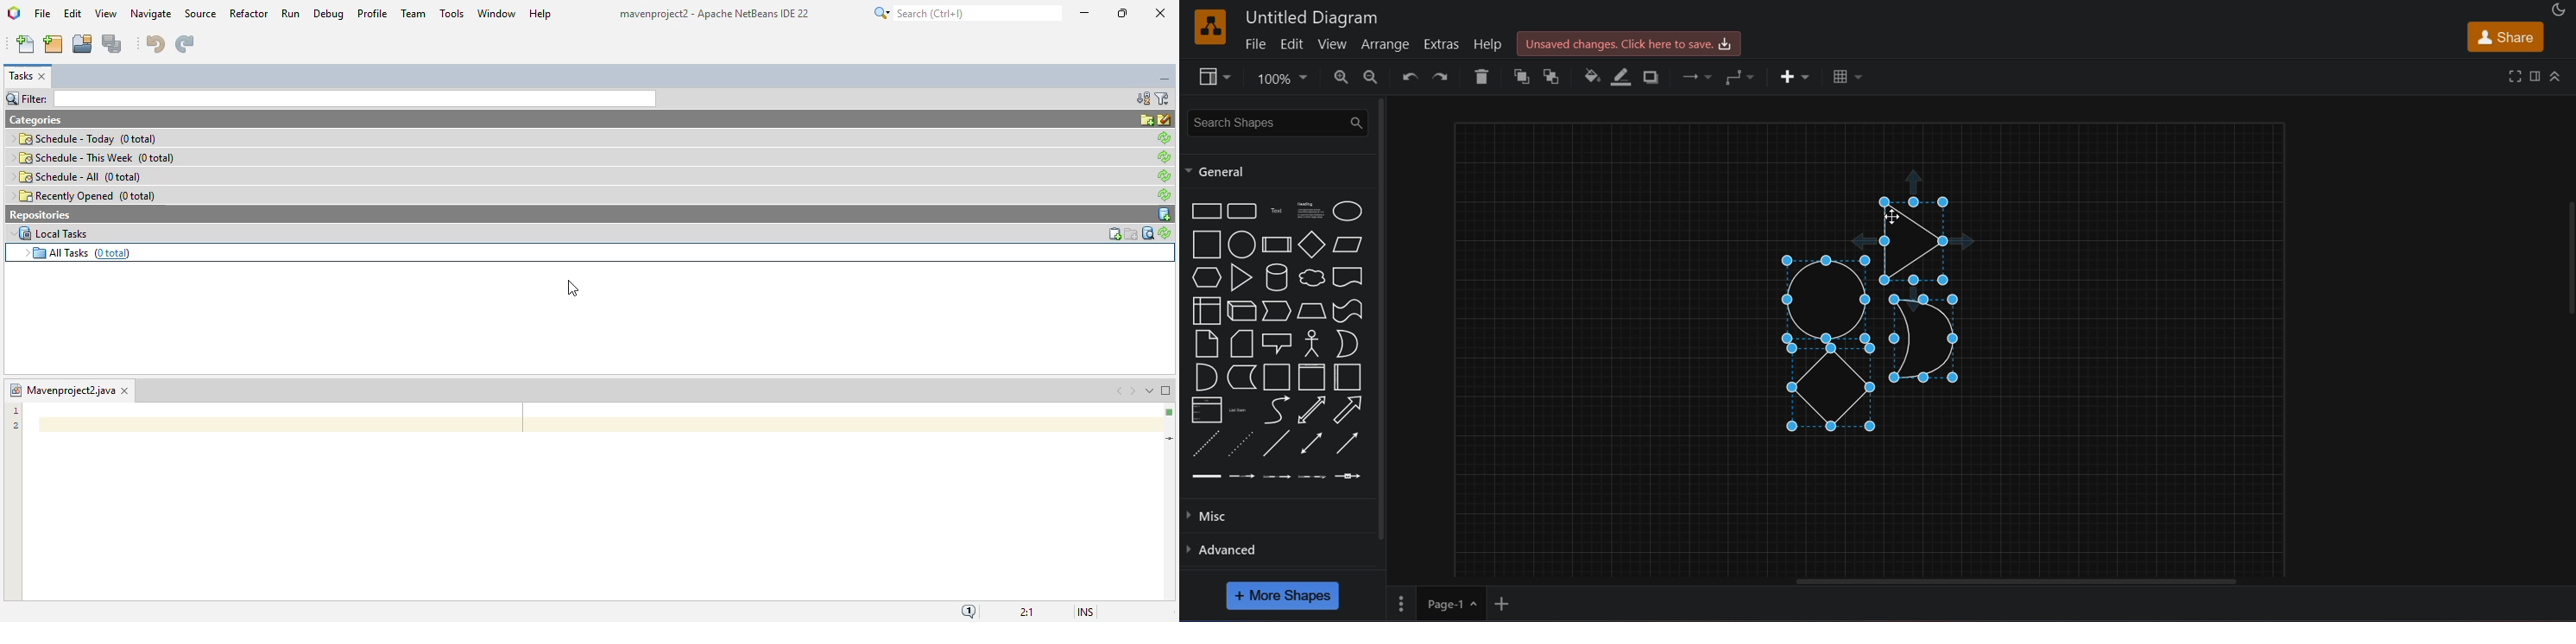 This screenshot has height=644, width=2576. What do you see at coordinates (1435, 602) in the screenshot?
I see `page 1 ` at bounding box center [1435, 602].